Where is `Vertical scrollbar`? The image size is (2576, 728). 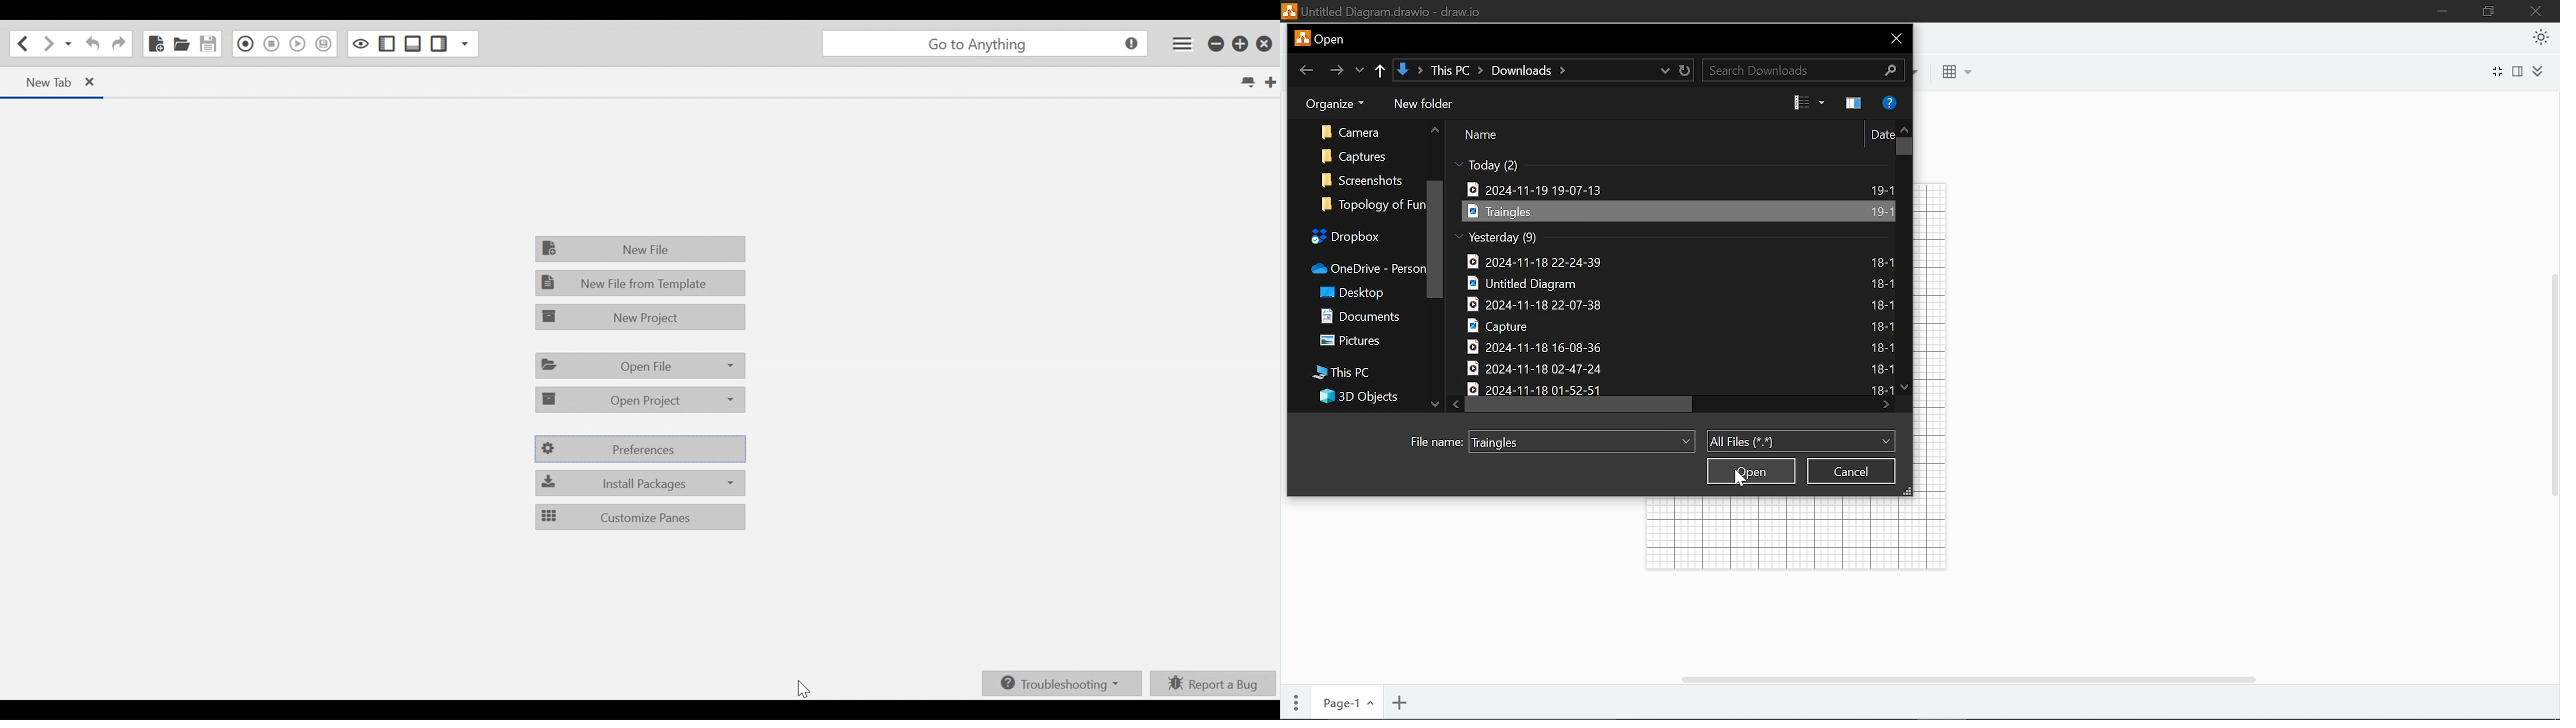 Vertical scrollbar is located at coordinates (2552, 385).